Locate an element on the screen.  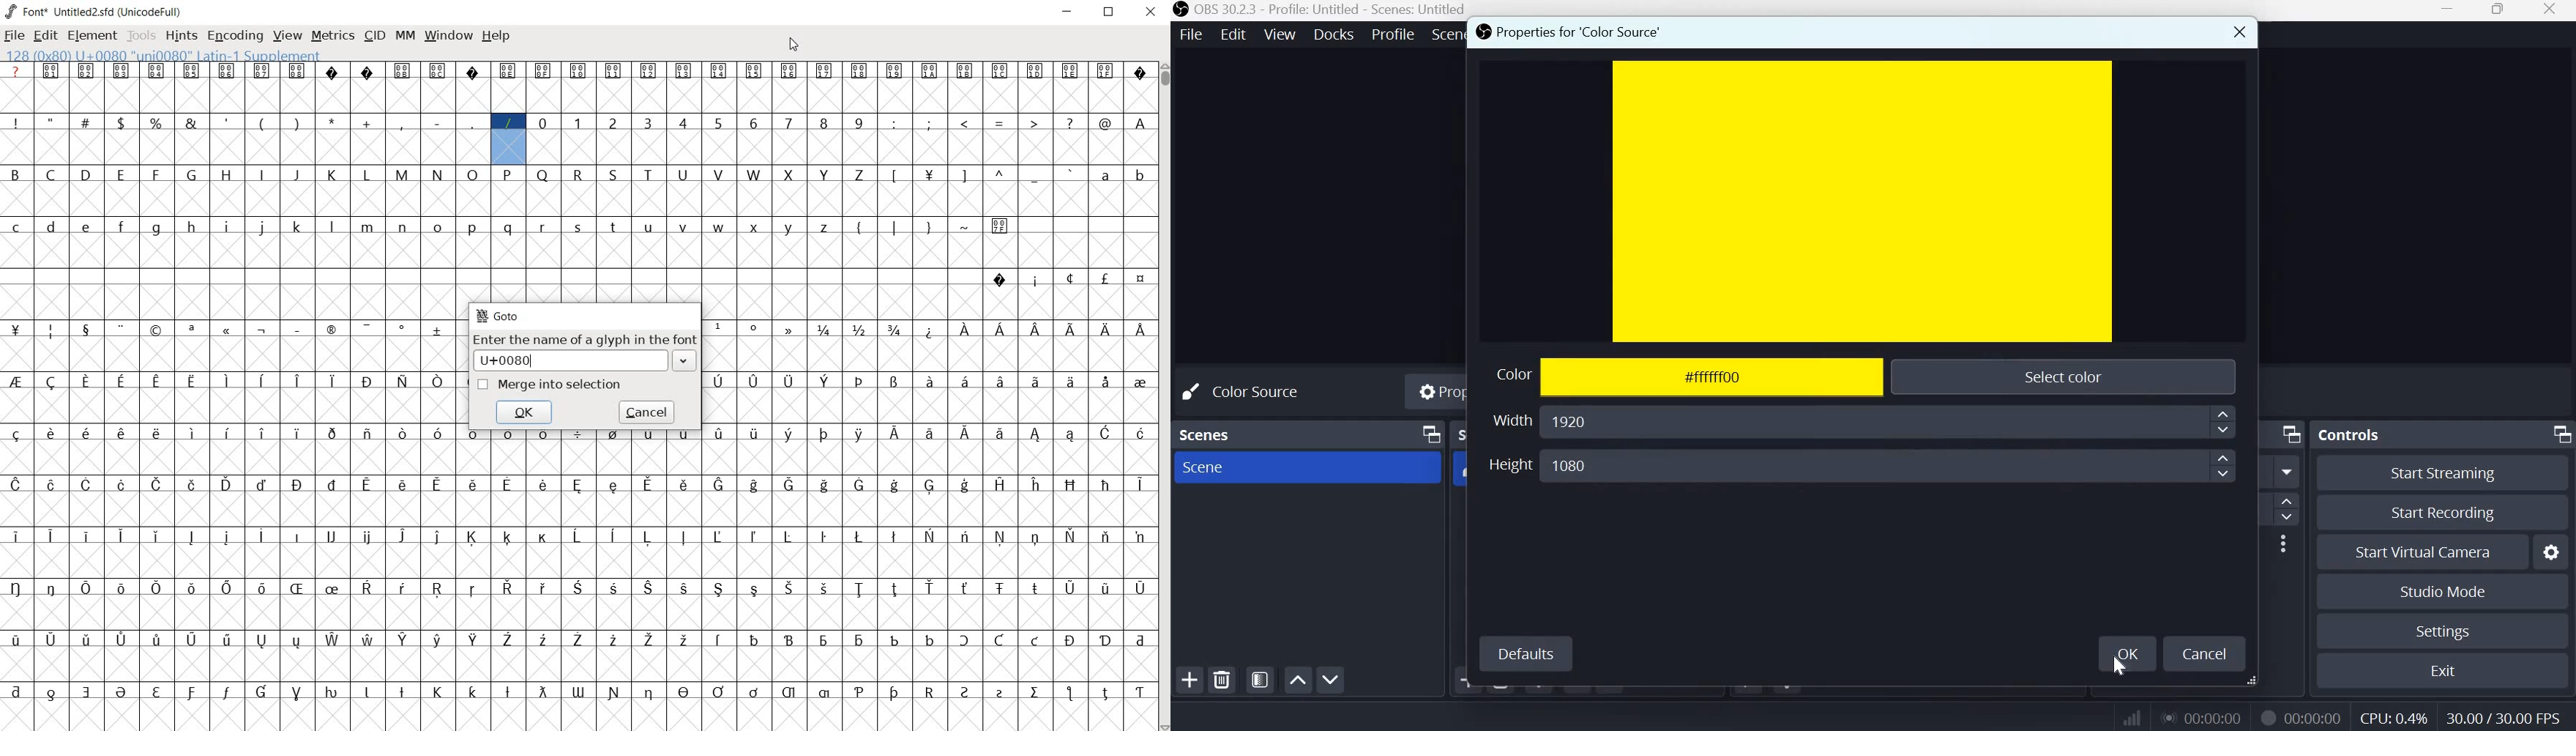
glyph is located at coordinates (369, 639).